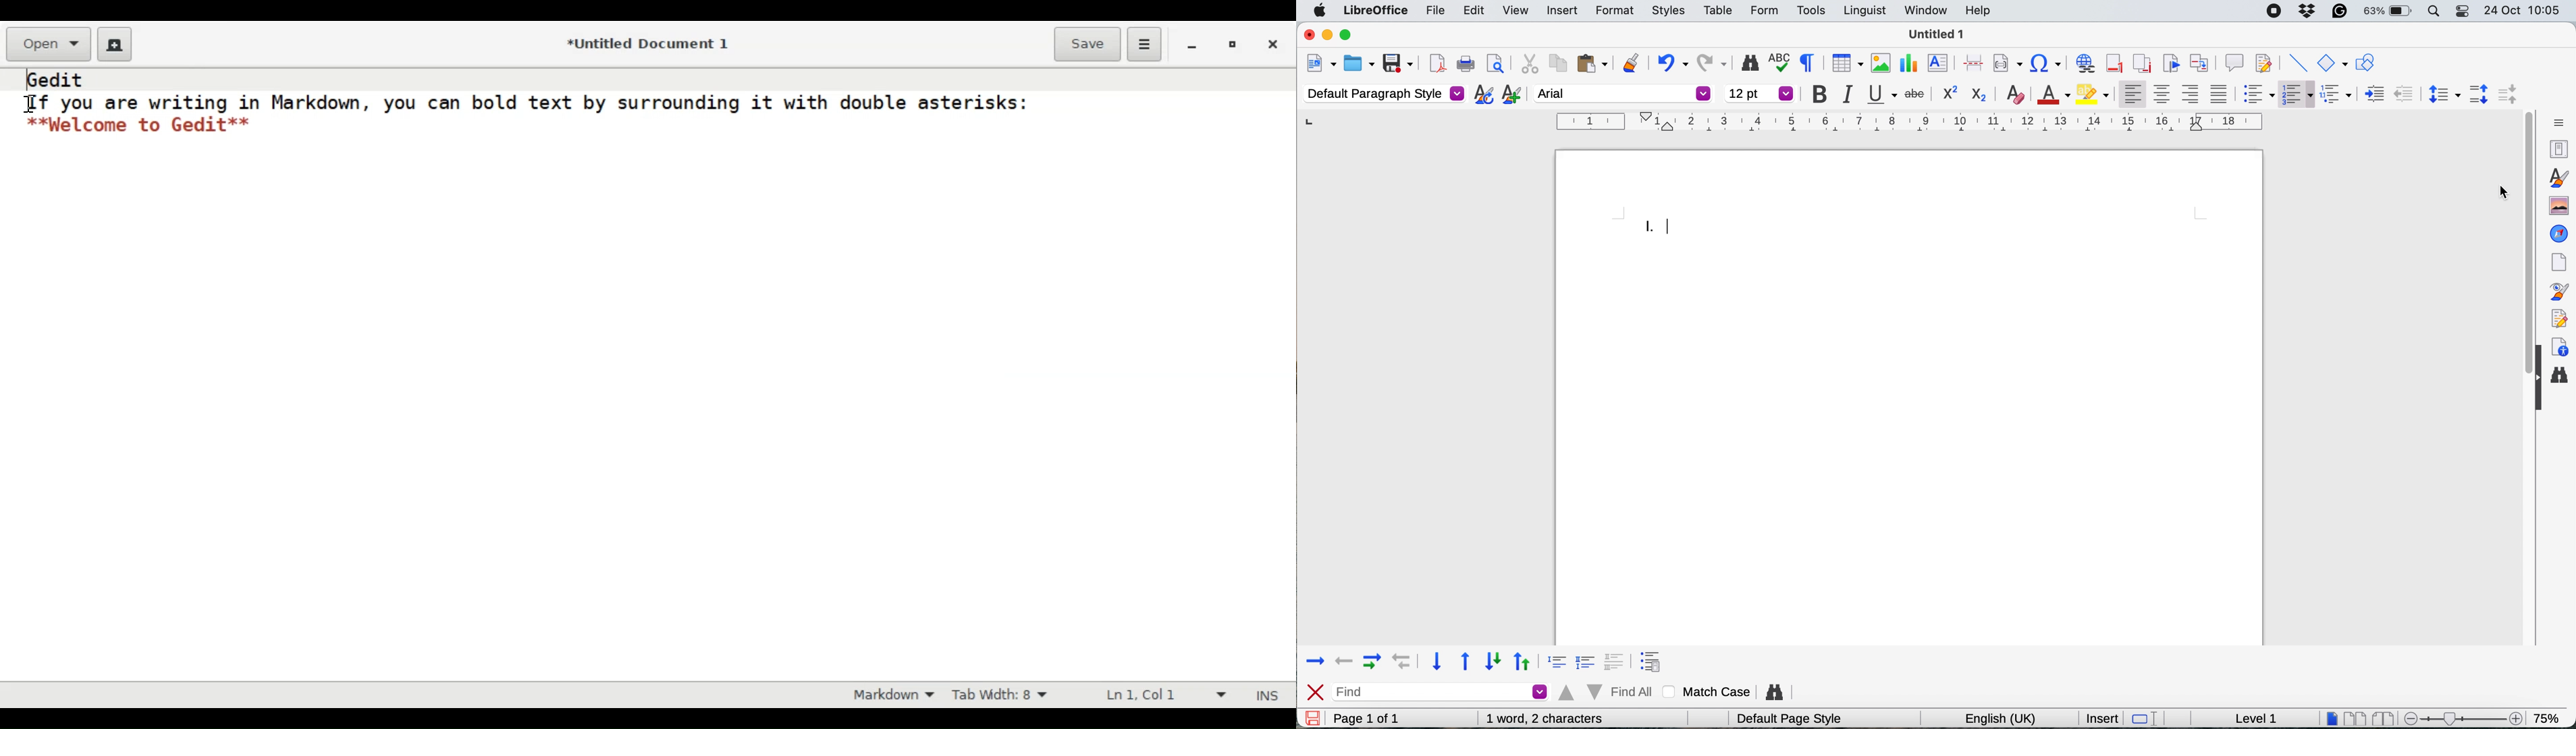 Image resolution: width=2576 pixels, height=756 pixels. I want to click on export directly as pdf, so click(1437, 63).